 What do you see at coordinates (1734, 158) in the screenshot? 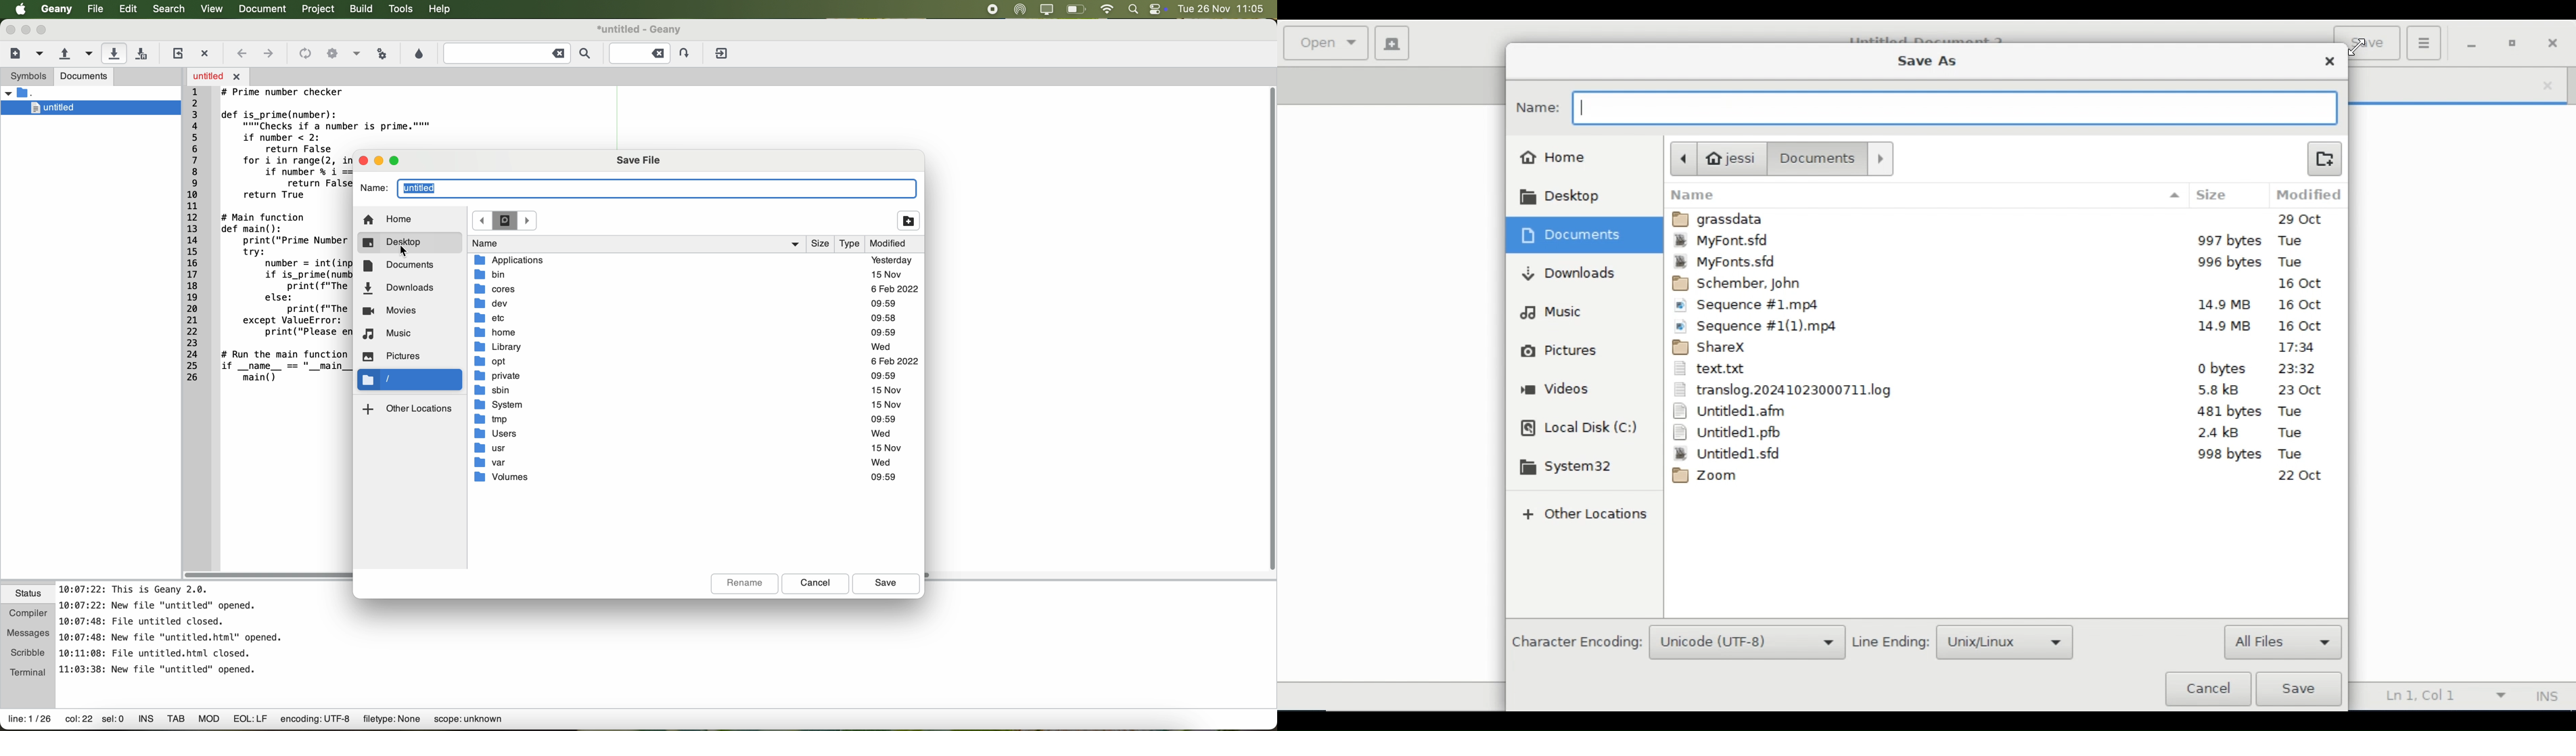
I see `jessi` at bounding box center [1734, 158].